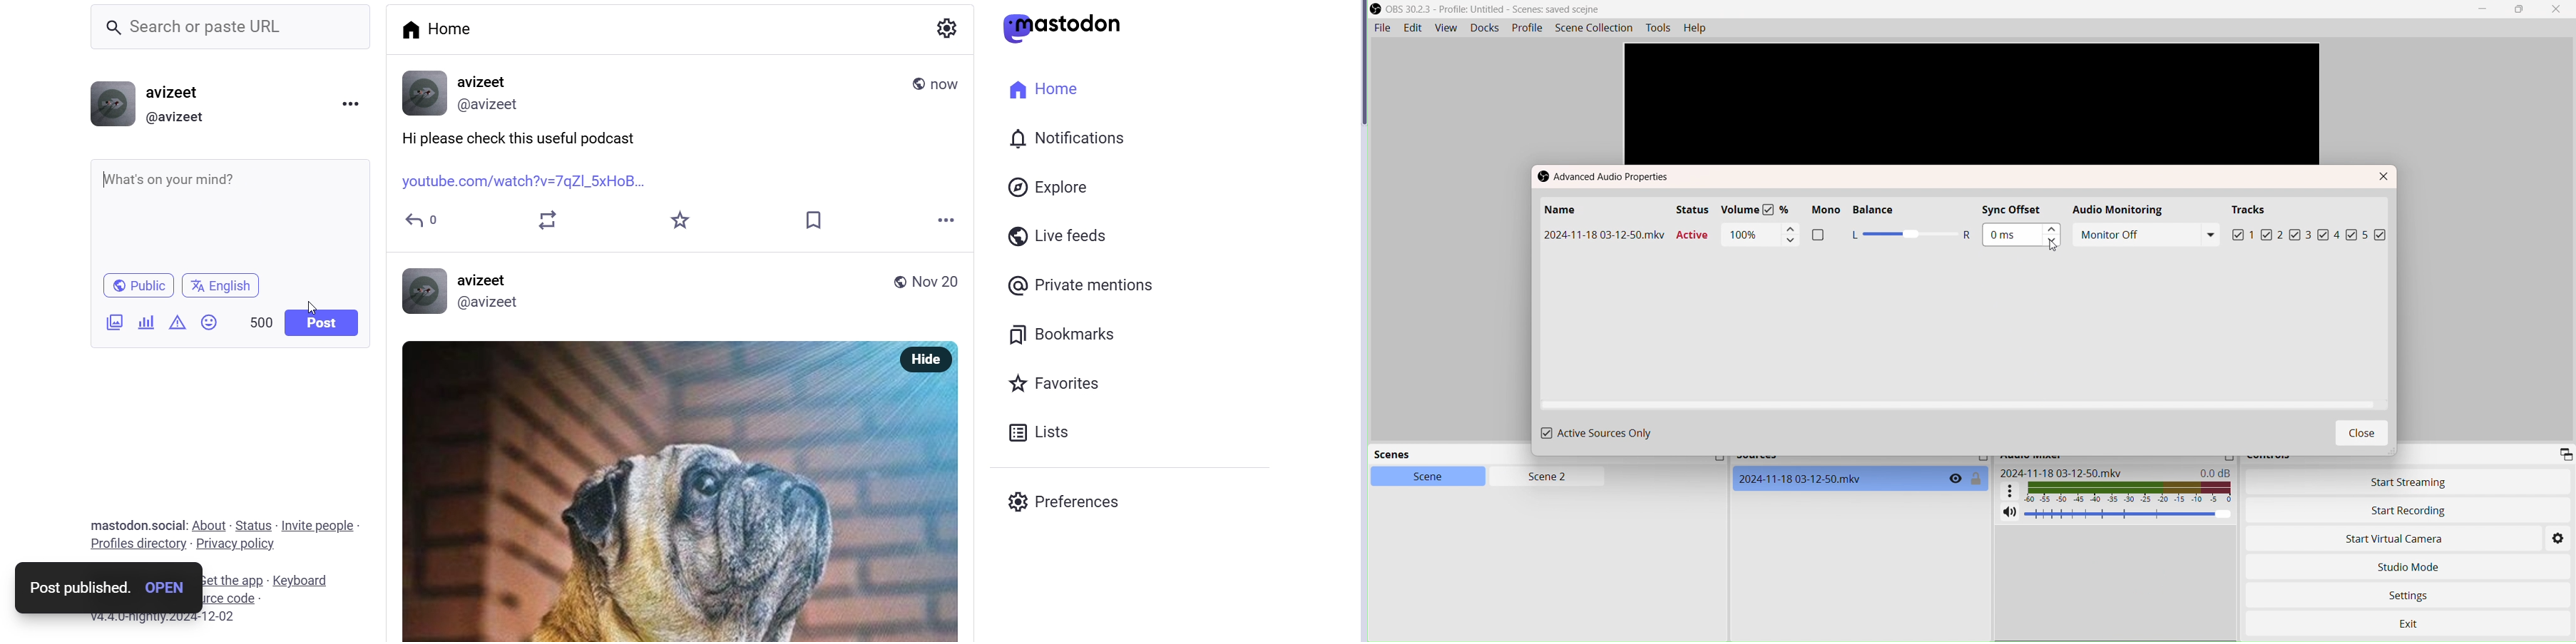  What do you see at coordinates (232, 26) in the screenshot?
I see `Search or paste URL` at bounding box center [232, 26].